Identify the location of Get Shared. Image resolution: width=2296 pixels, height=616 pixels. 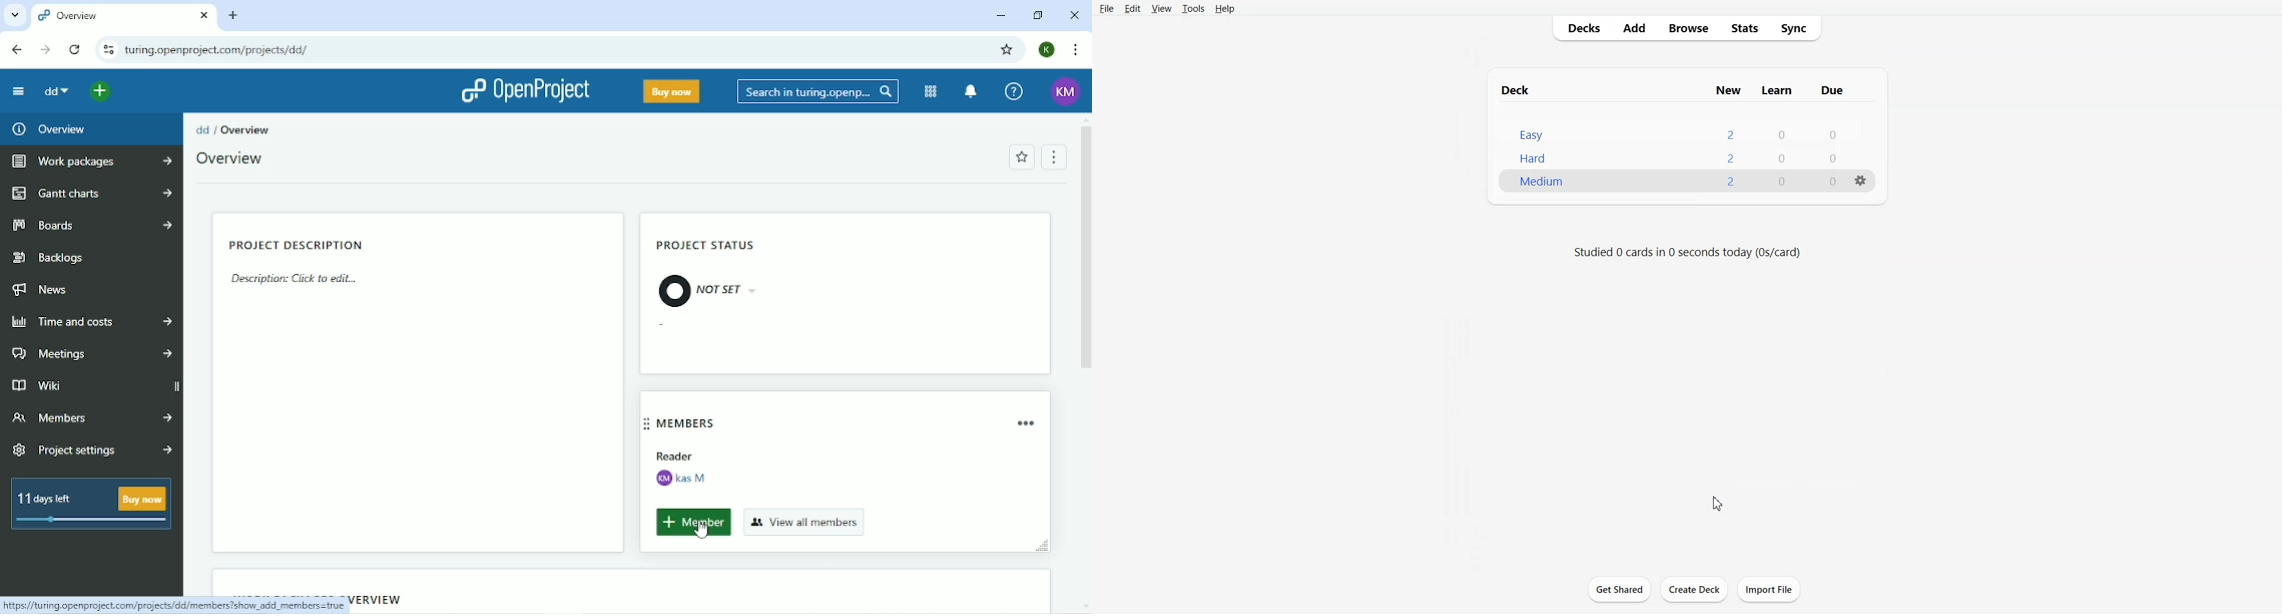
(1620, 589).